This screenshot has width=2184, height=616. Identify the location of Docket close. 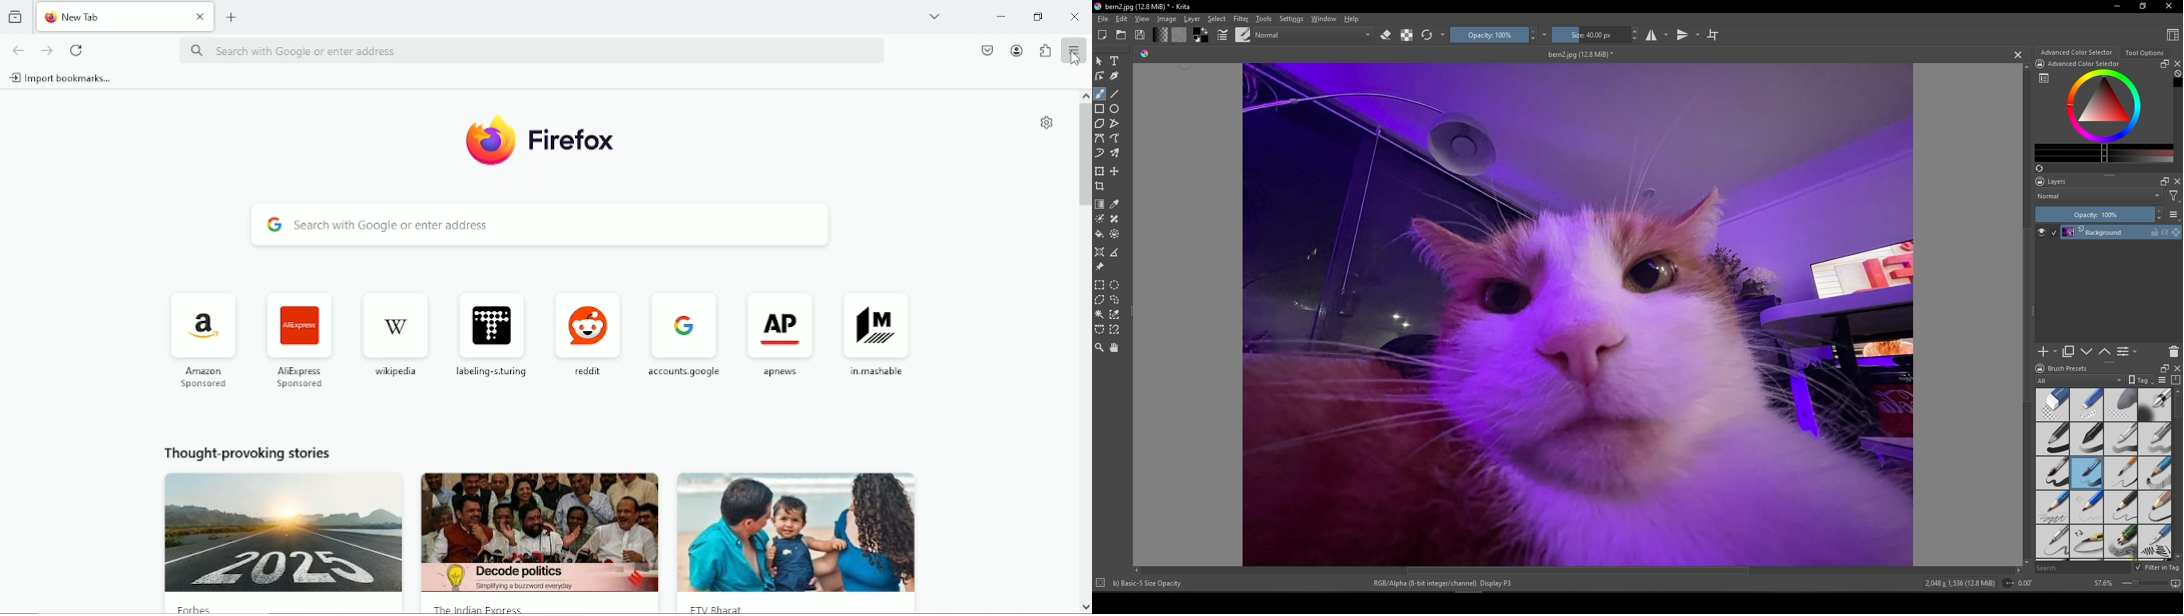
(2177, 181).